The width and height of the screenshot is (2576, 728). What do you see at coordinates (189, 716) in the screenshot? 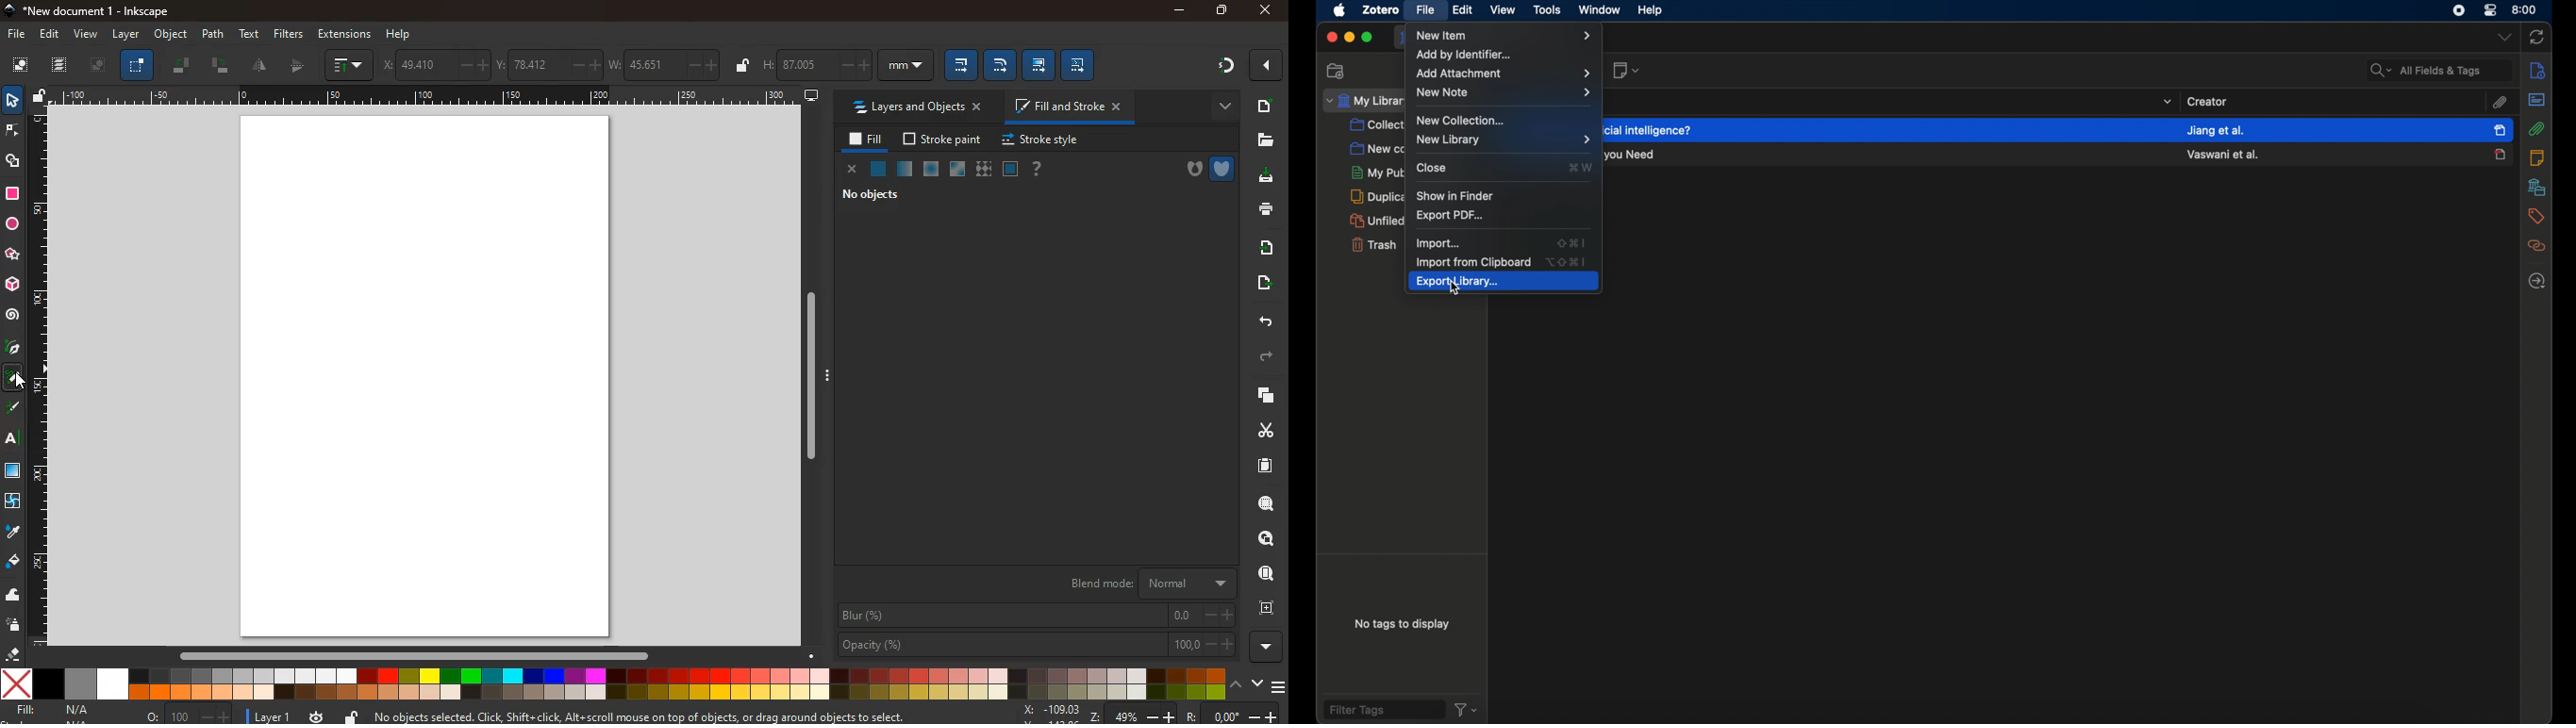
I see `o` at bounding box center [189, 716].